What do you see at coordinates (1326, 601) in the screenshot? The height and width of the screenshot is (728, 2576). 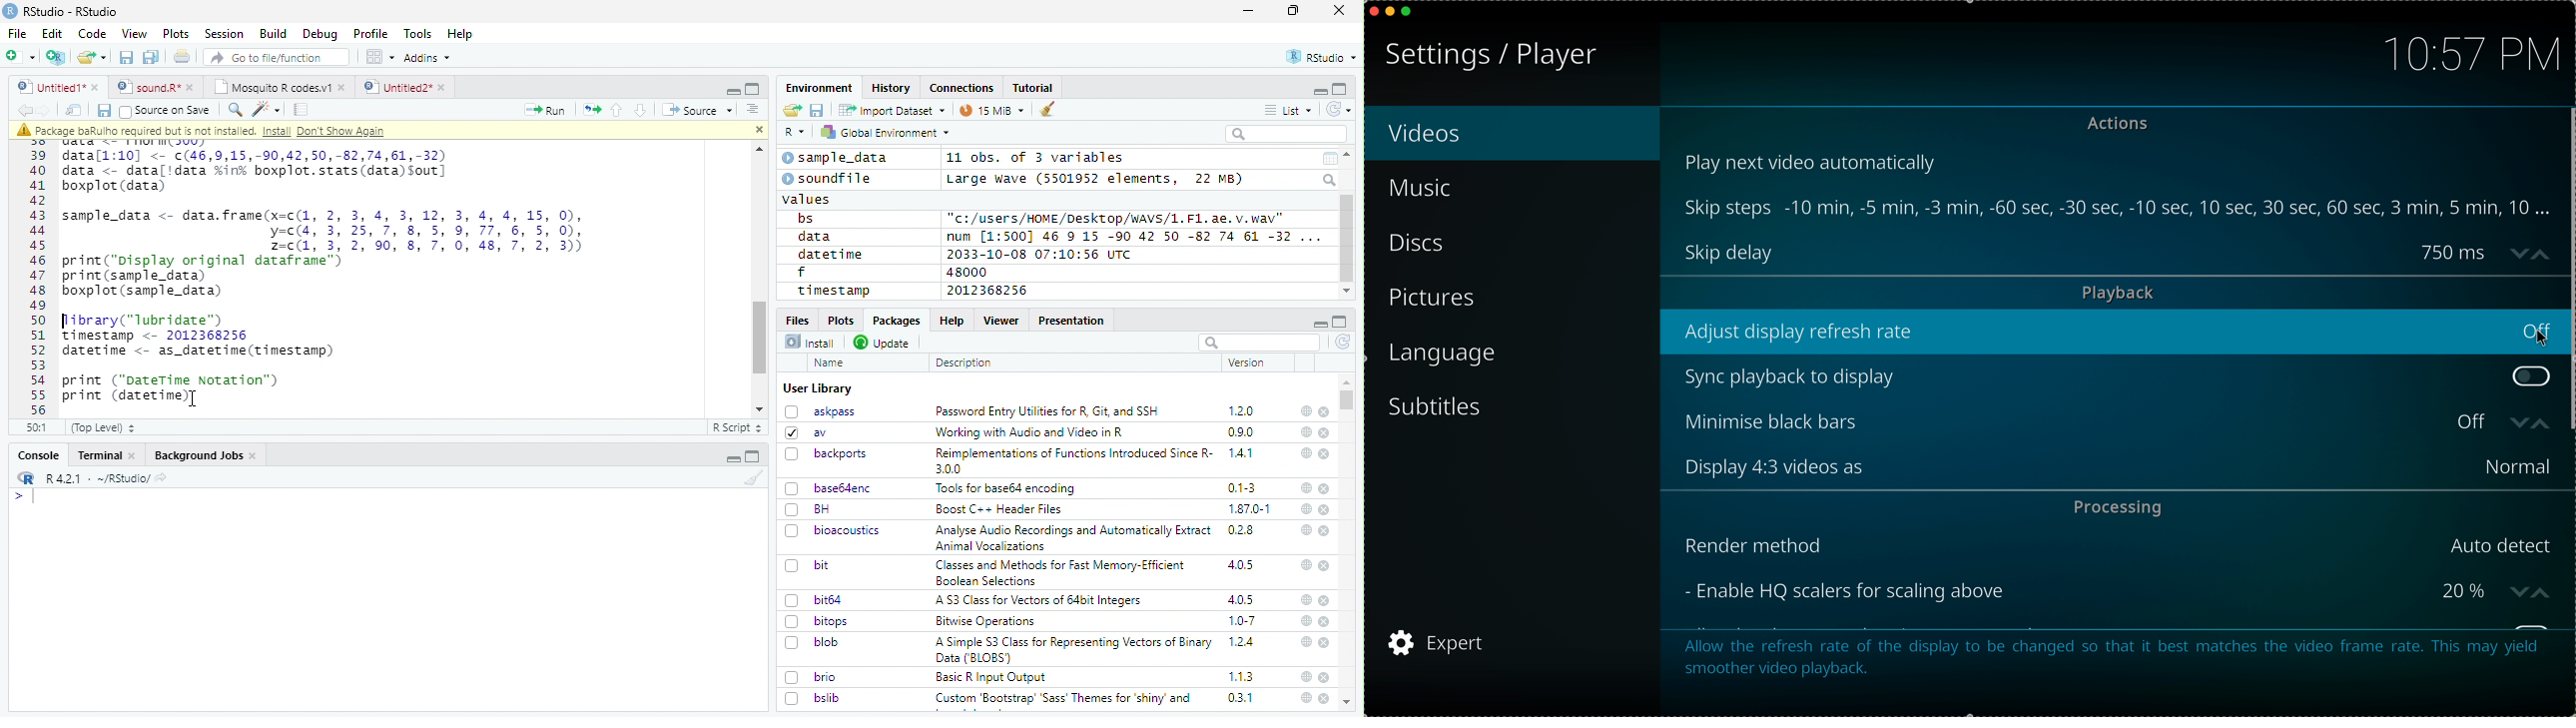 I see `close` at bounding box center [1326, 601].